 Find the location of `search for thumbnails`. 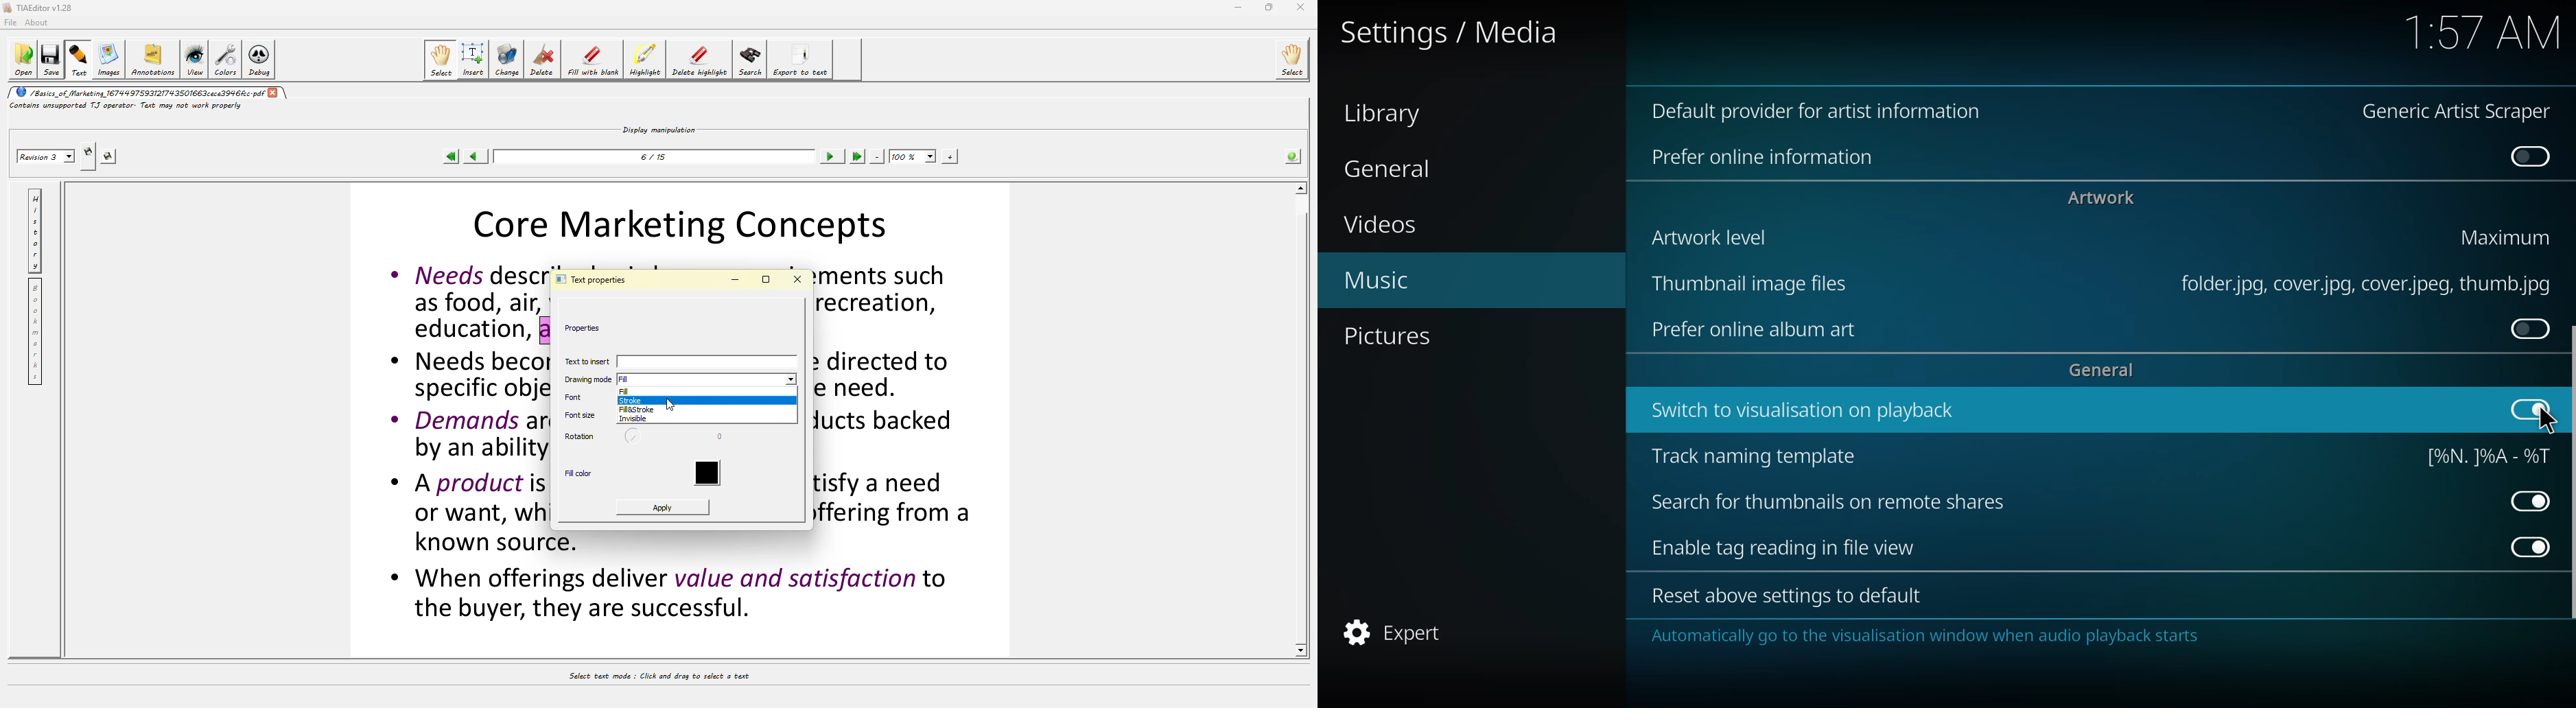

search for thumbnails is located at coordinates (1827, 503).